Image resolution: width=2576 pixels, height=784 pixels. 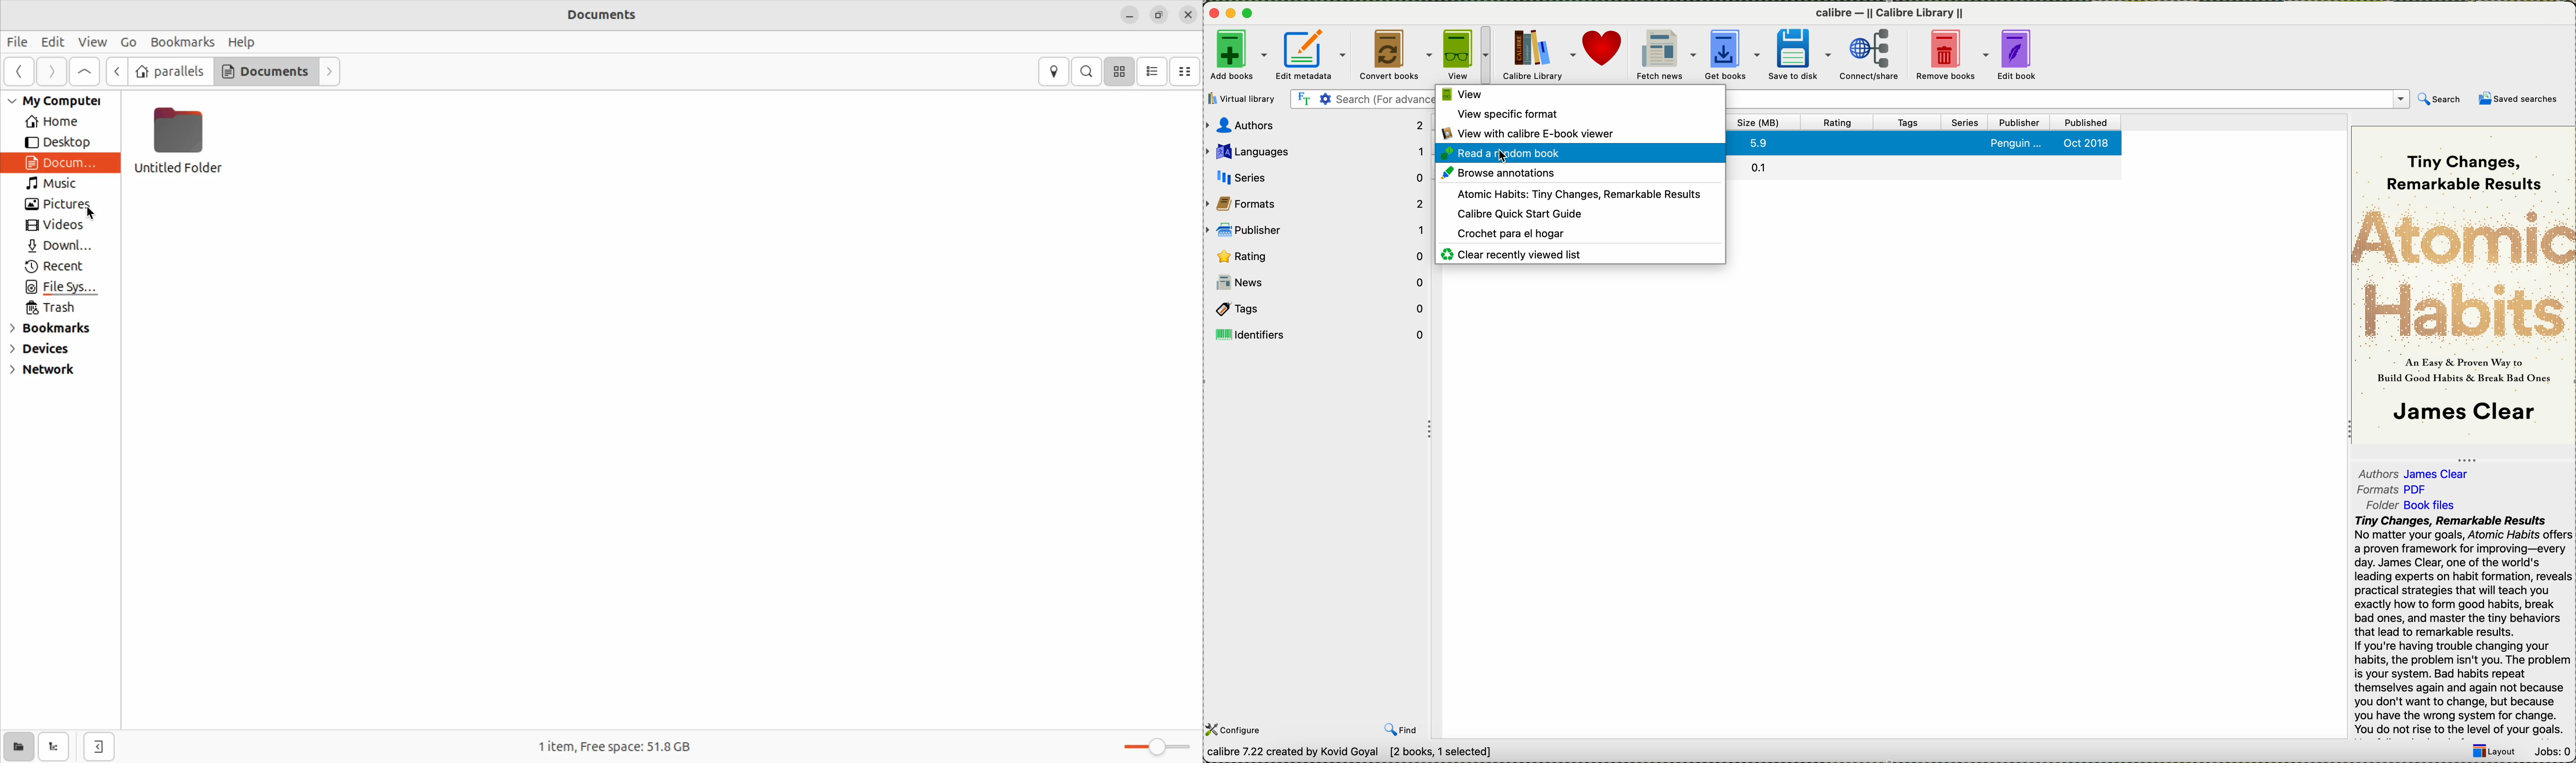 What do you see at coordinates (1605, 54) in the screenshot?
I see `donate` at bounding box center [1605, 54].